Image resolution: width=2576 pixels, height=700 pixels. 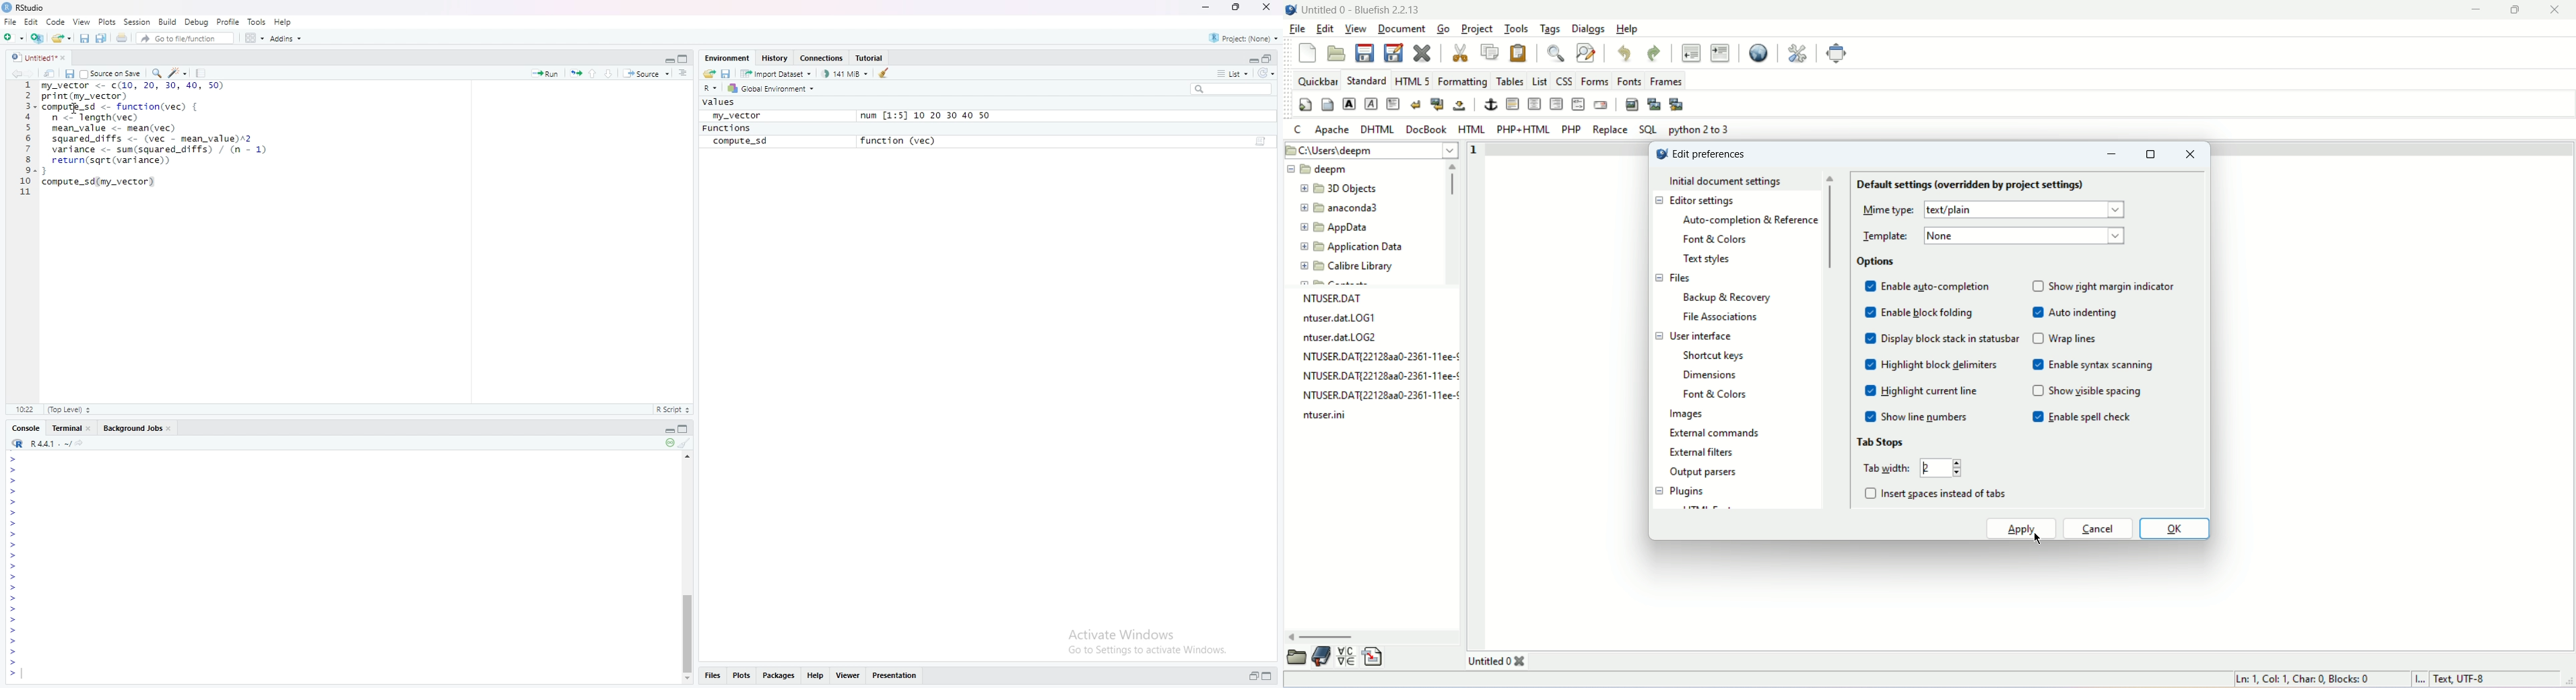 What do you see at coordinates (1678, 491) in the screenshot?
I see `plugins` at bounding box center [1678, 491].